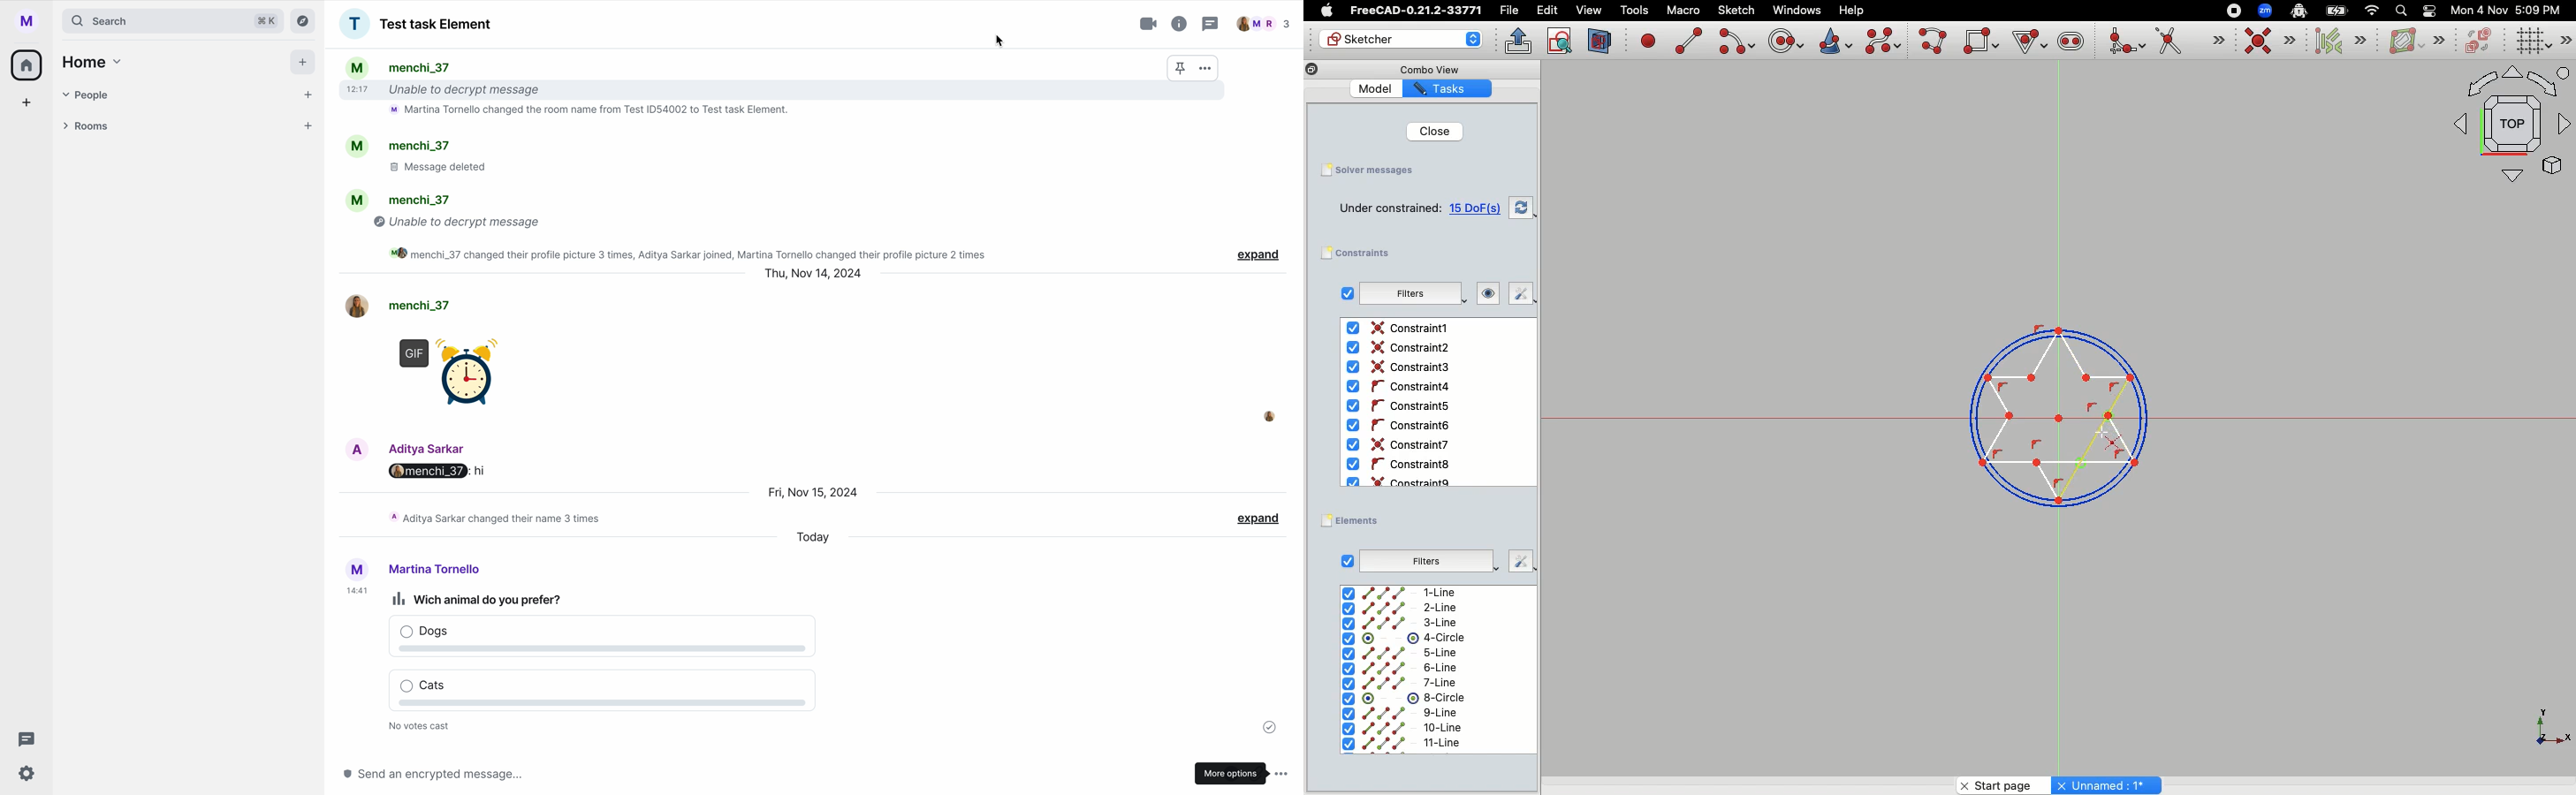  What do you see at coordinates (2106, 783) in the screenshot?
I see `Unnamed : 1` at bounding box center [2106, 783].